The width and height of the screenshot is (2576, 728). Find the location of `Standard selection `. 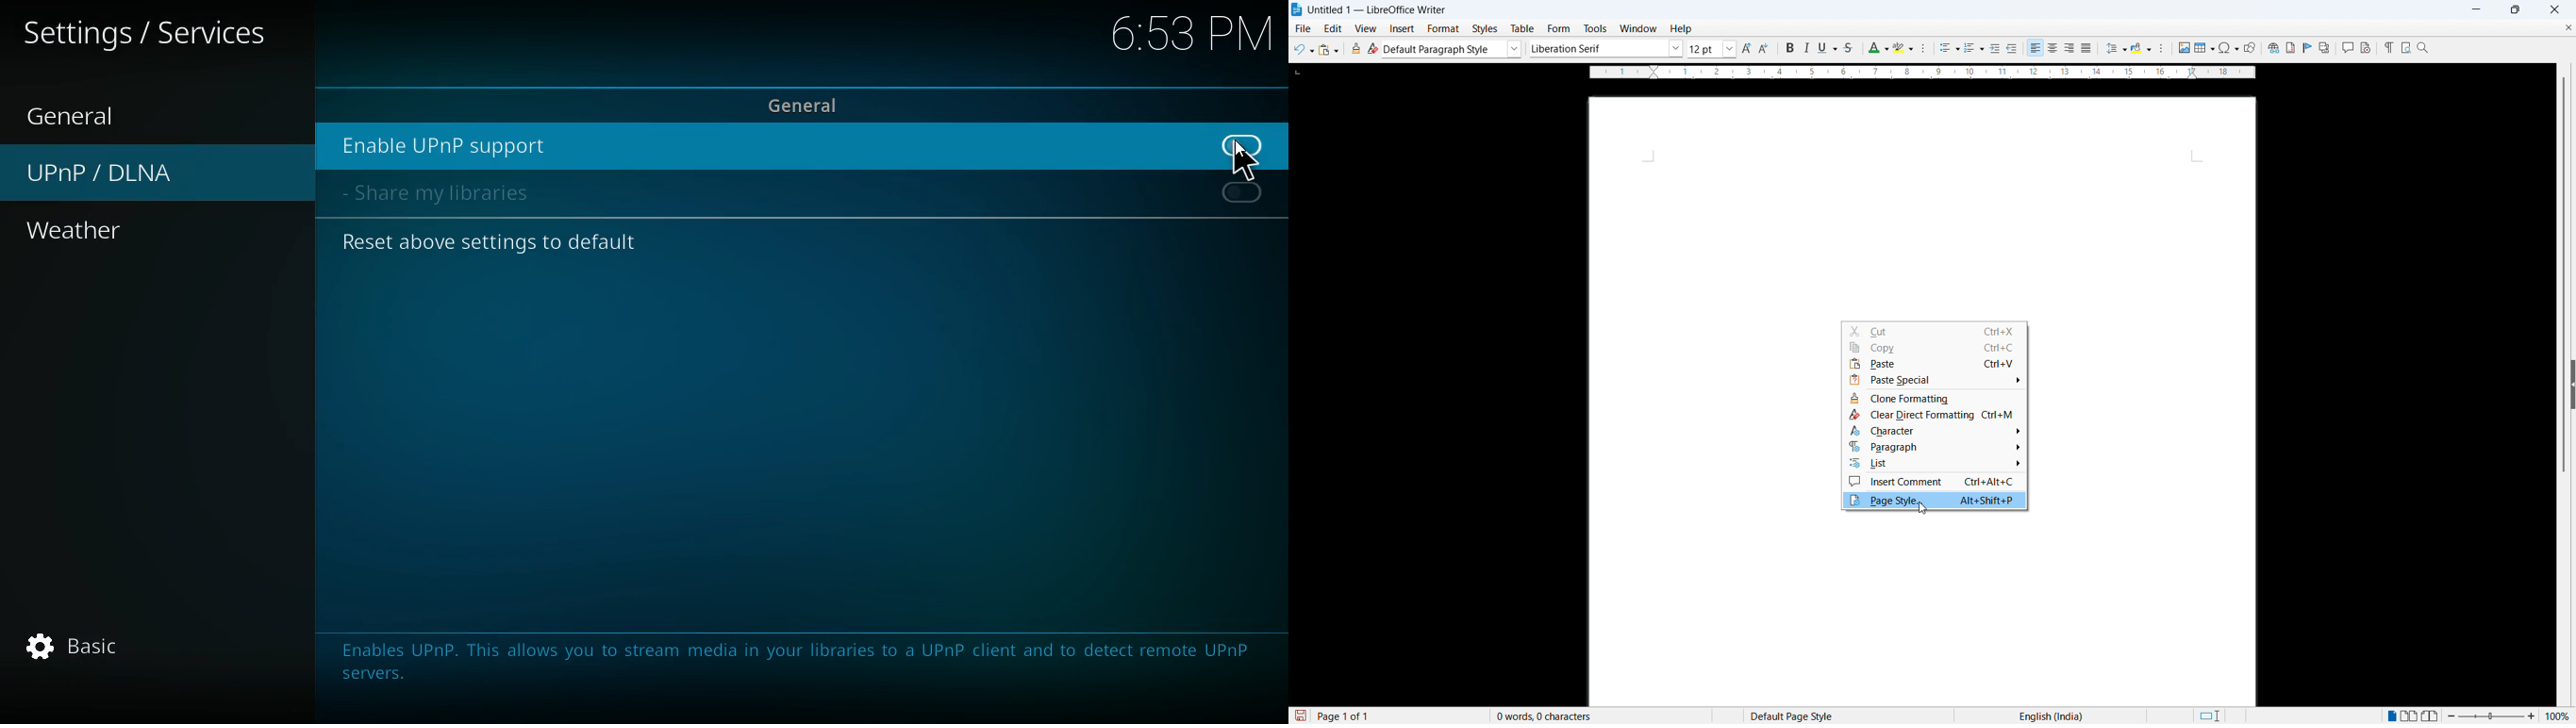

Standard selection  is located at coordinates (2209, 716).